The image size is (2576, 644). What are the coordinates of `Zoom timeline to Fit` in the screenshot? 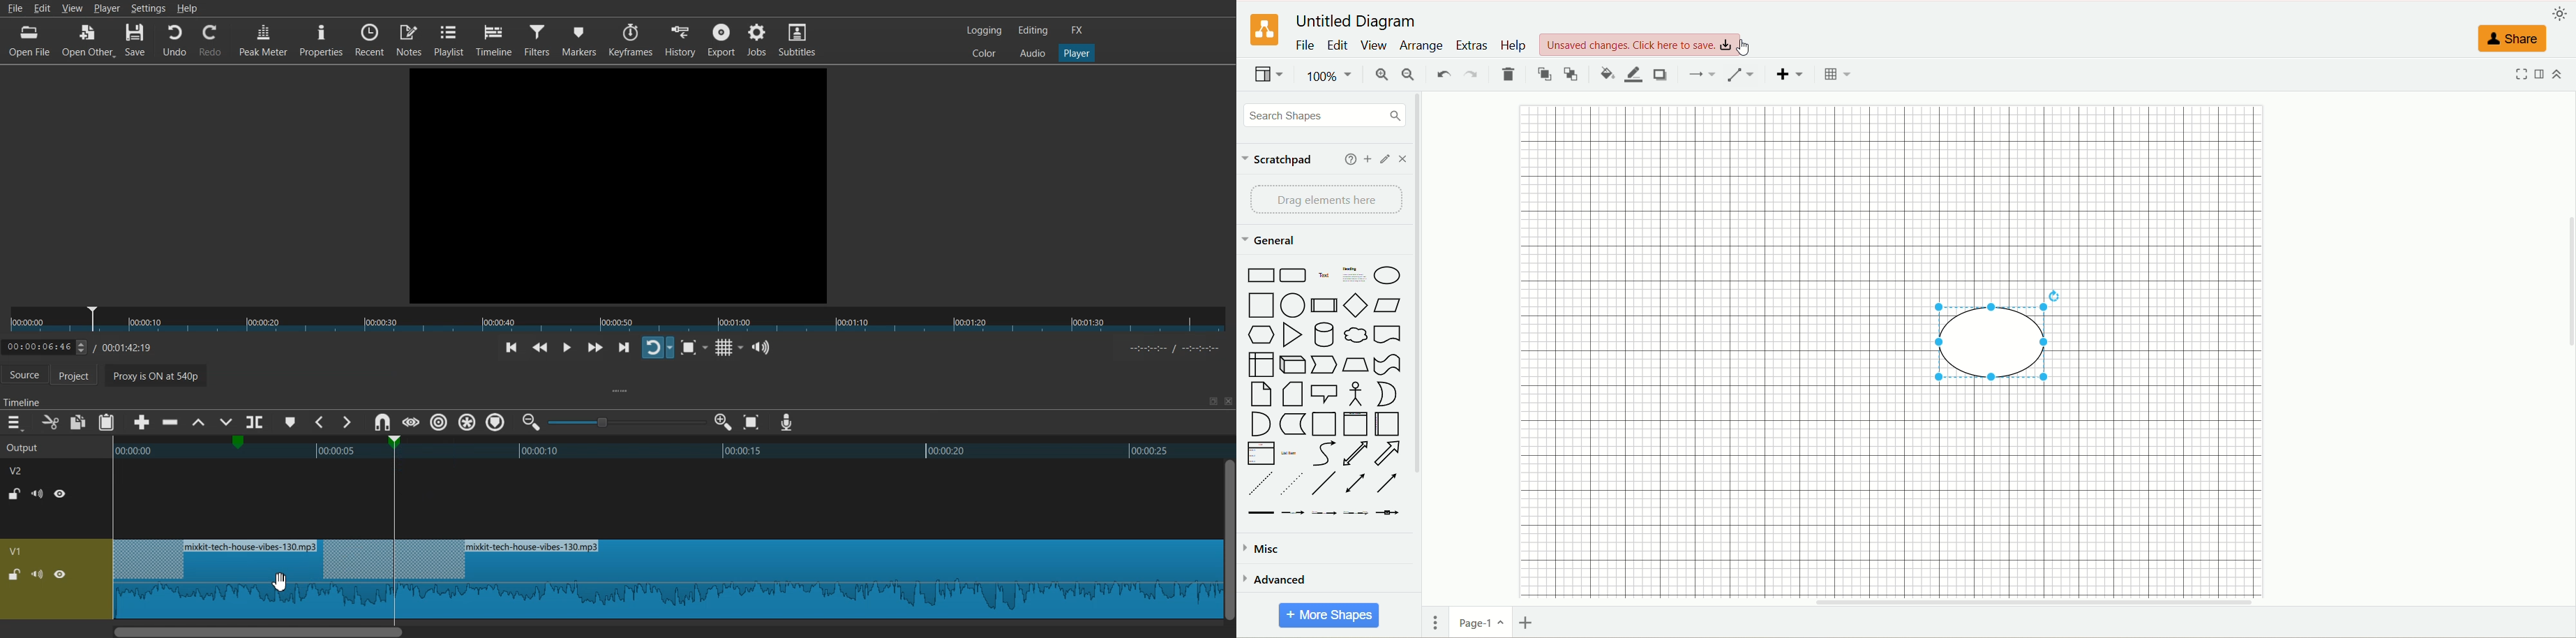 It's located at (752, 422).